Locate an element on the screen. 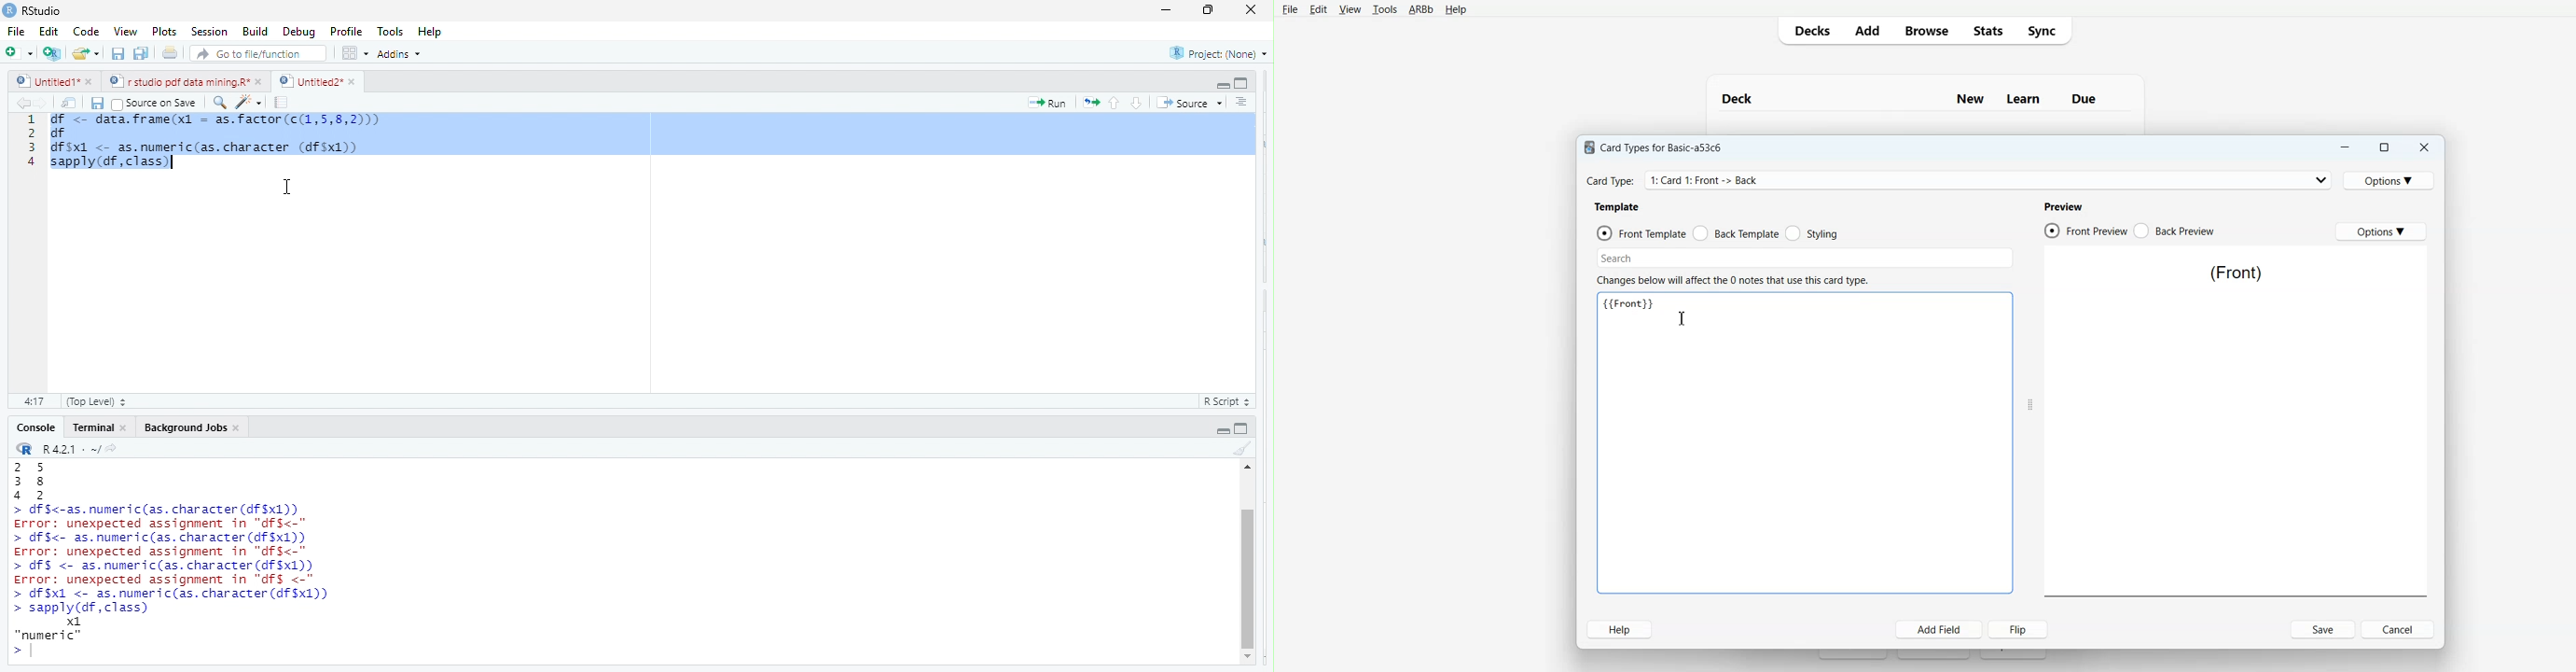 Image resolution: width=2576 pixels, height=672 pixels. open an existing file is located at coordinates (87, 53).